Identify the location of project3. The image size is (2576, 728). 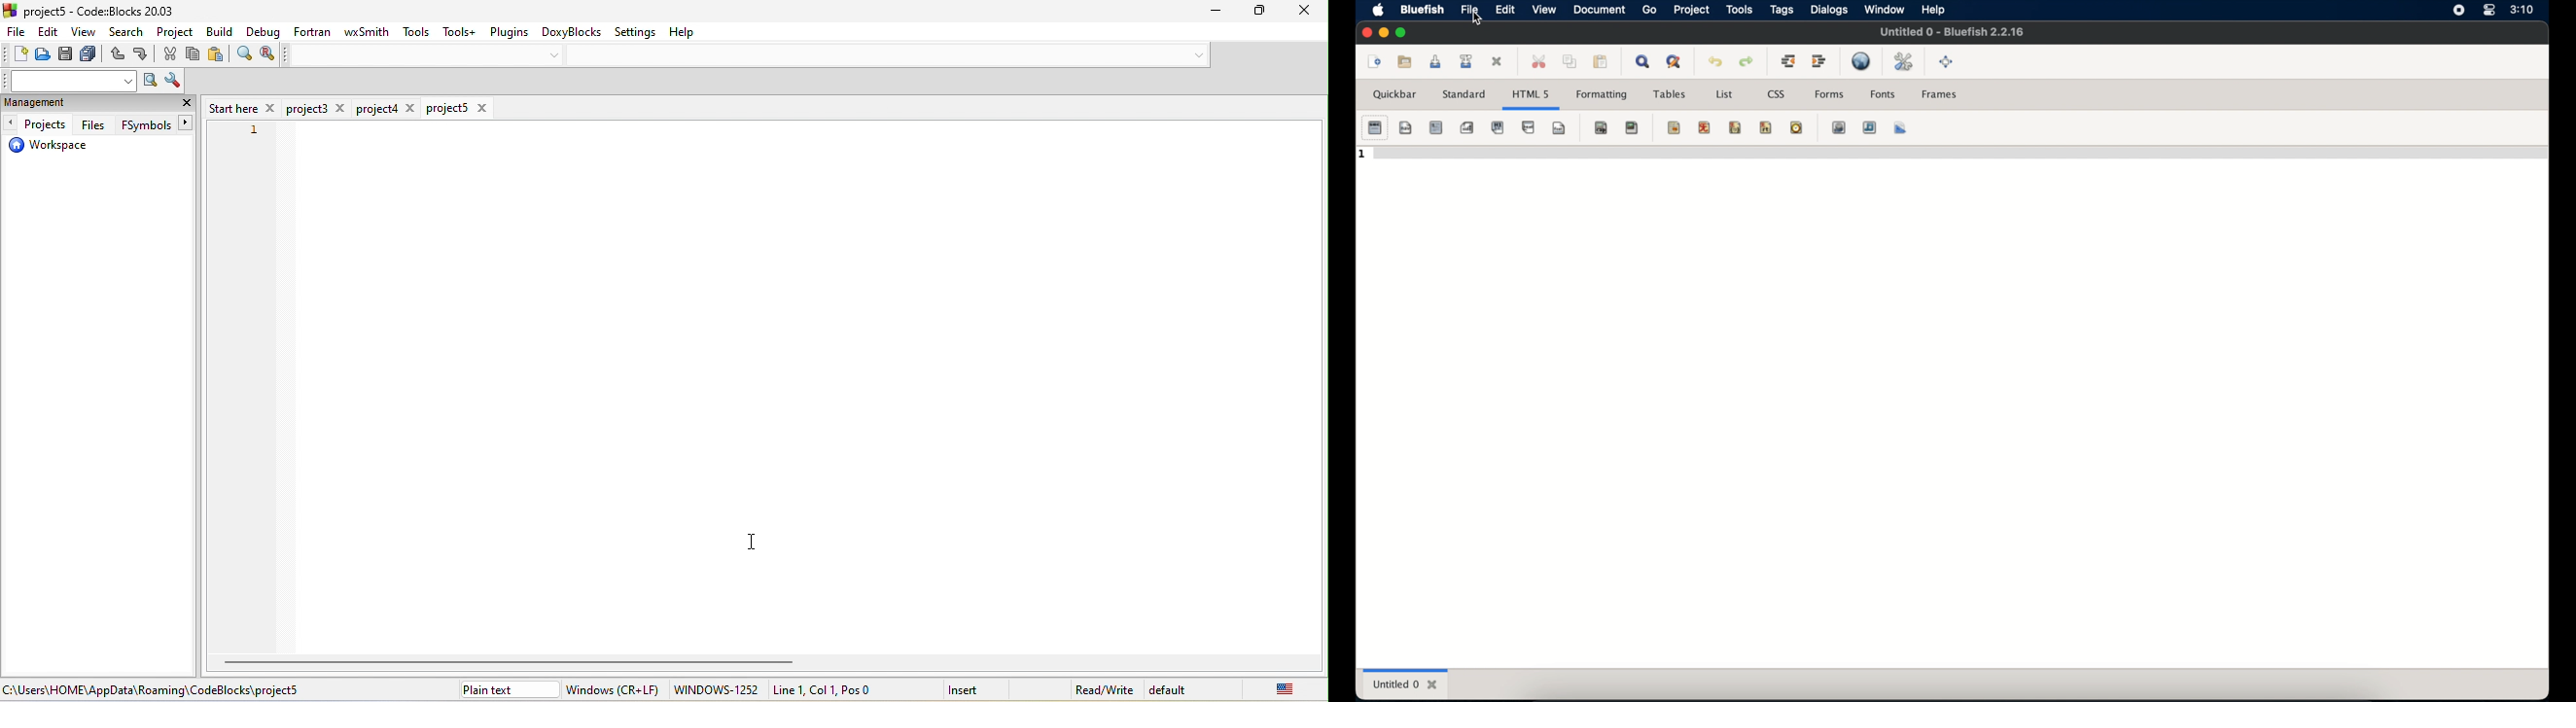
(318, 109).